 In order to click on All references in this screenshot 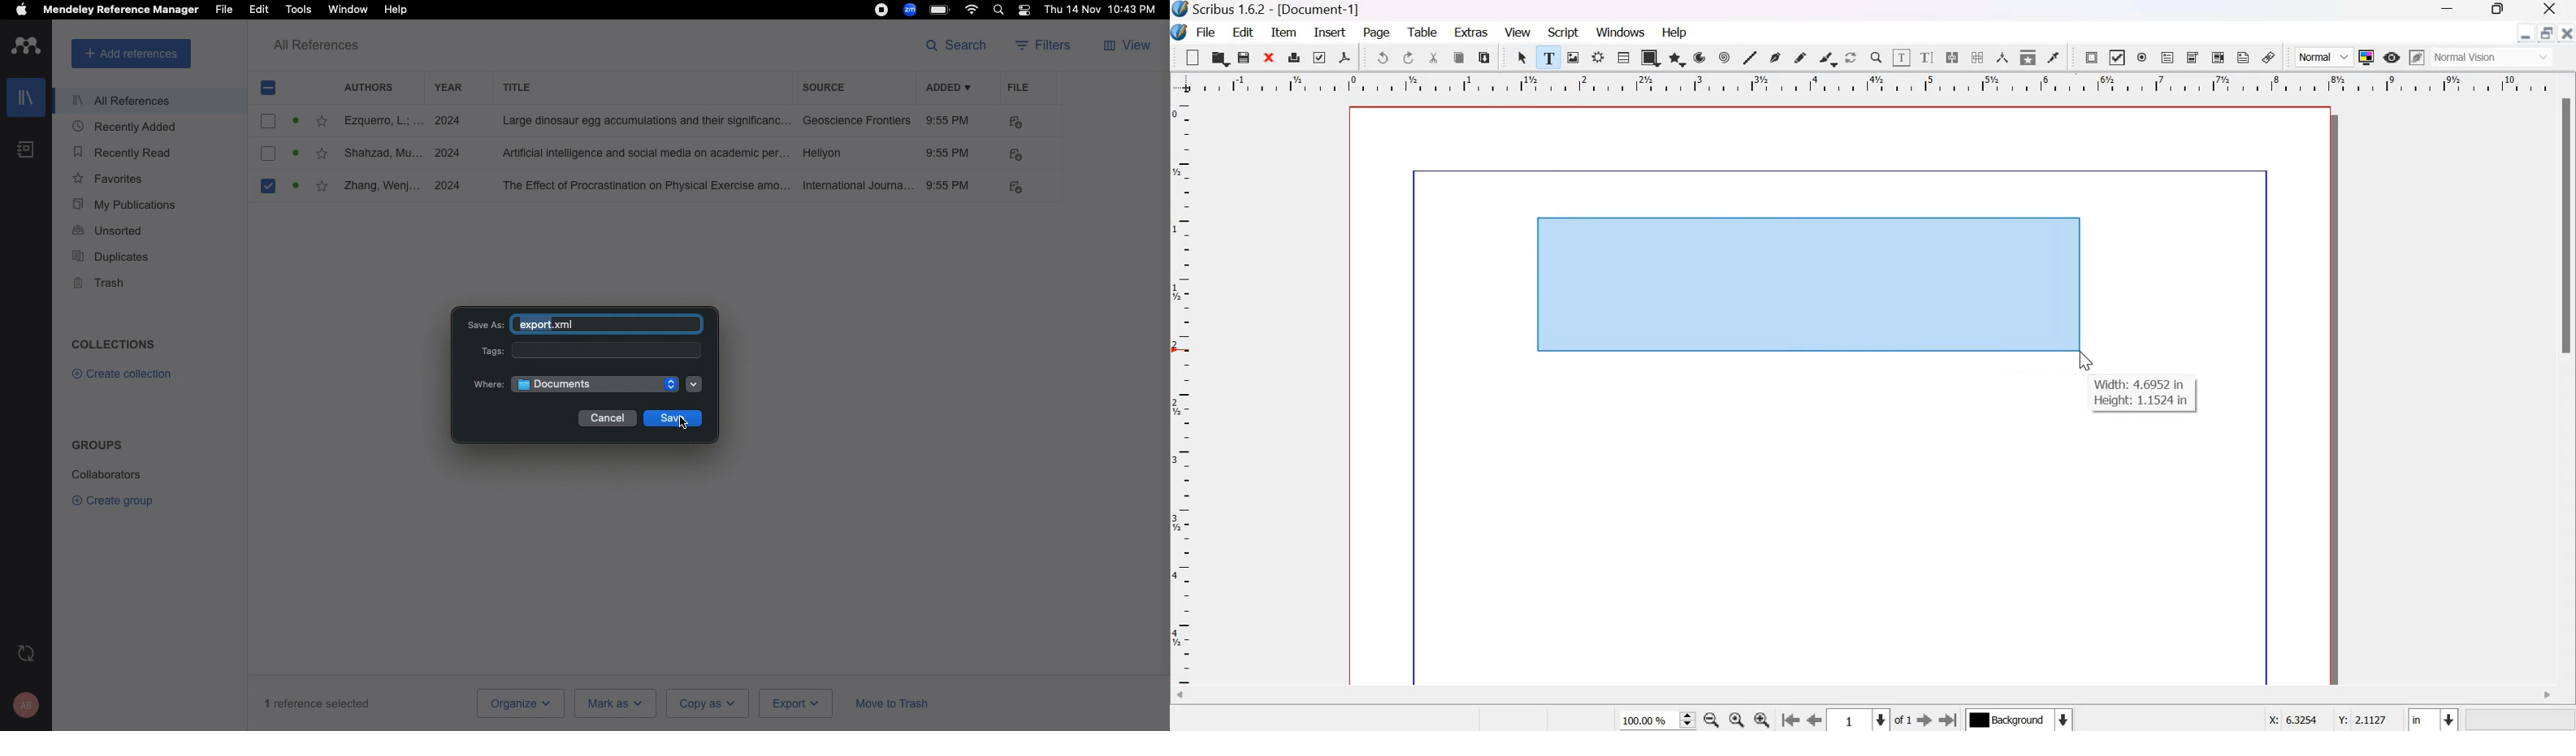, I will do `click(122, 103)`.